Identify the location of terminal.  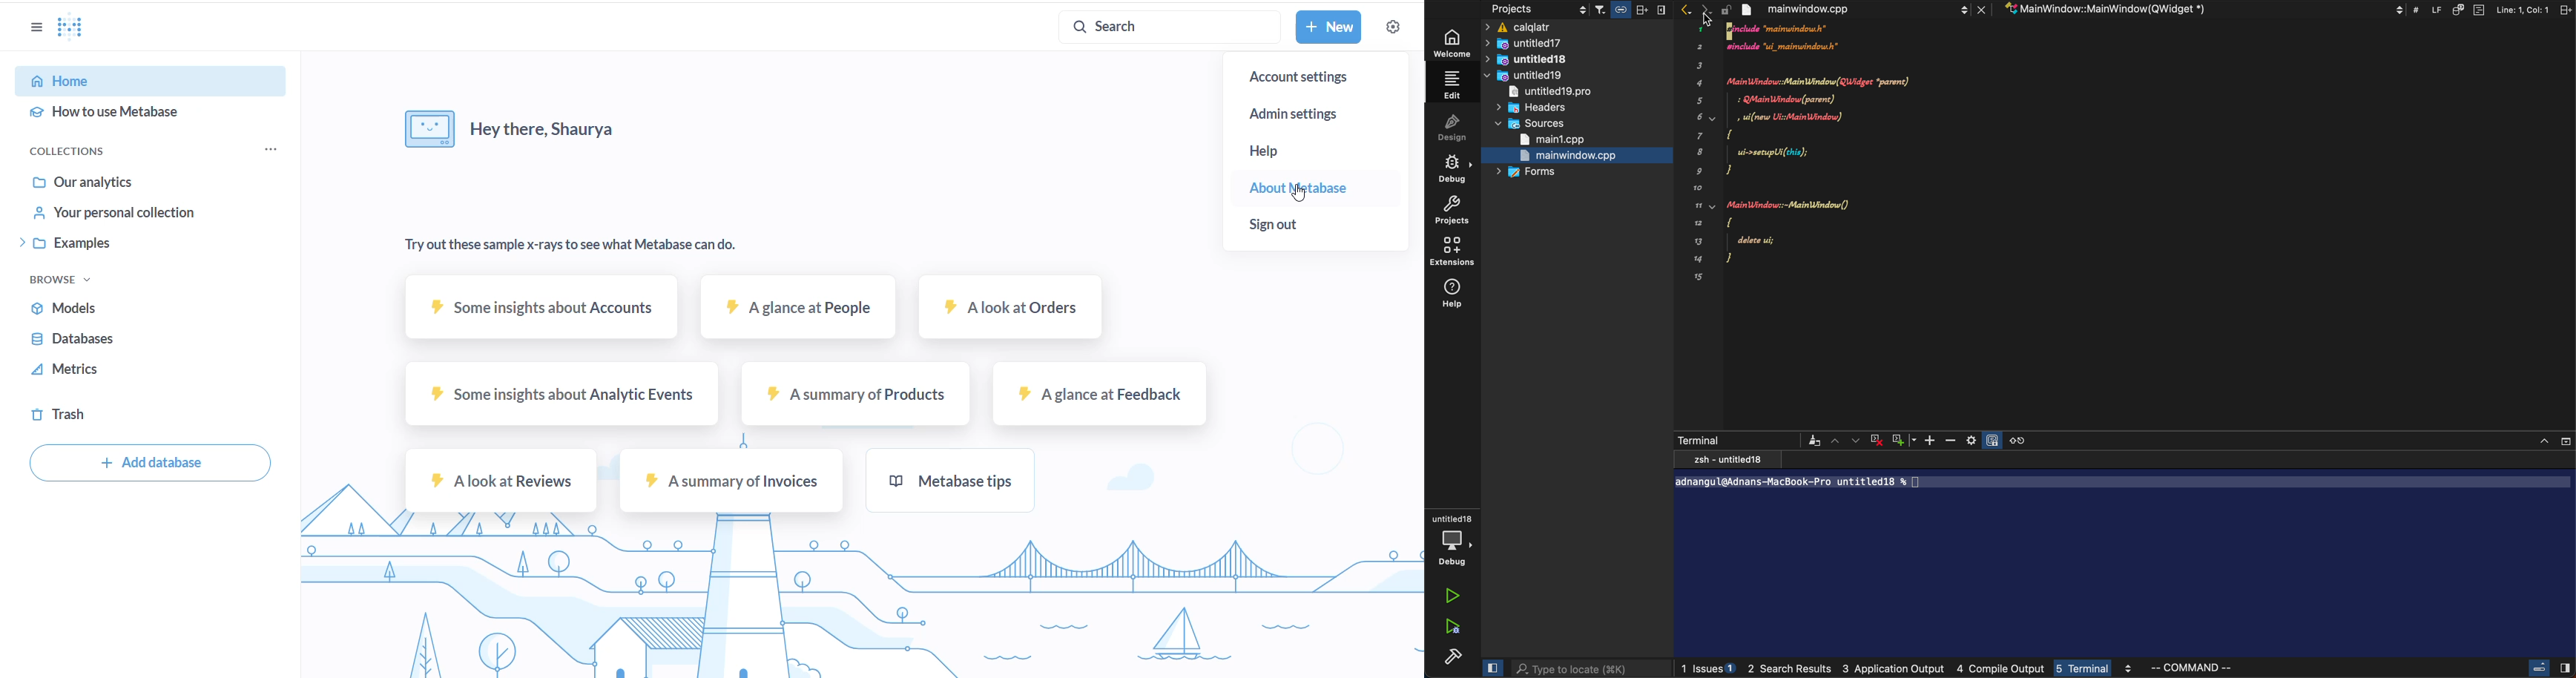
(2096, 669).